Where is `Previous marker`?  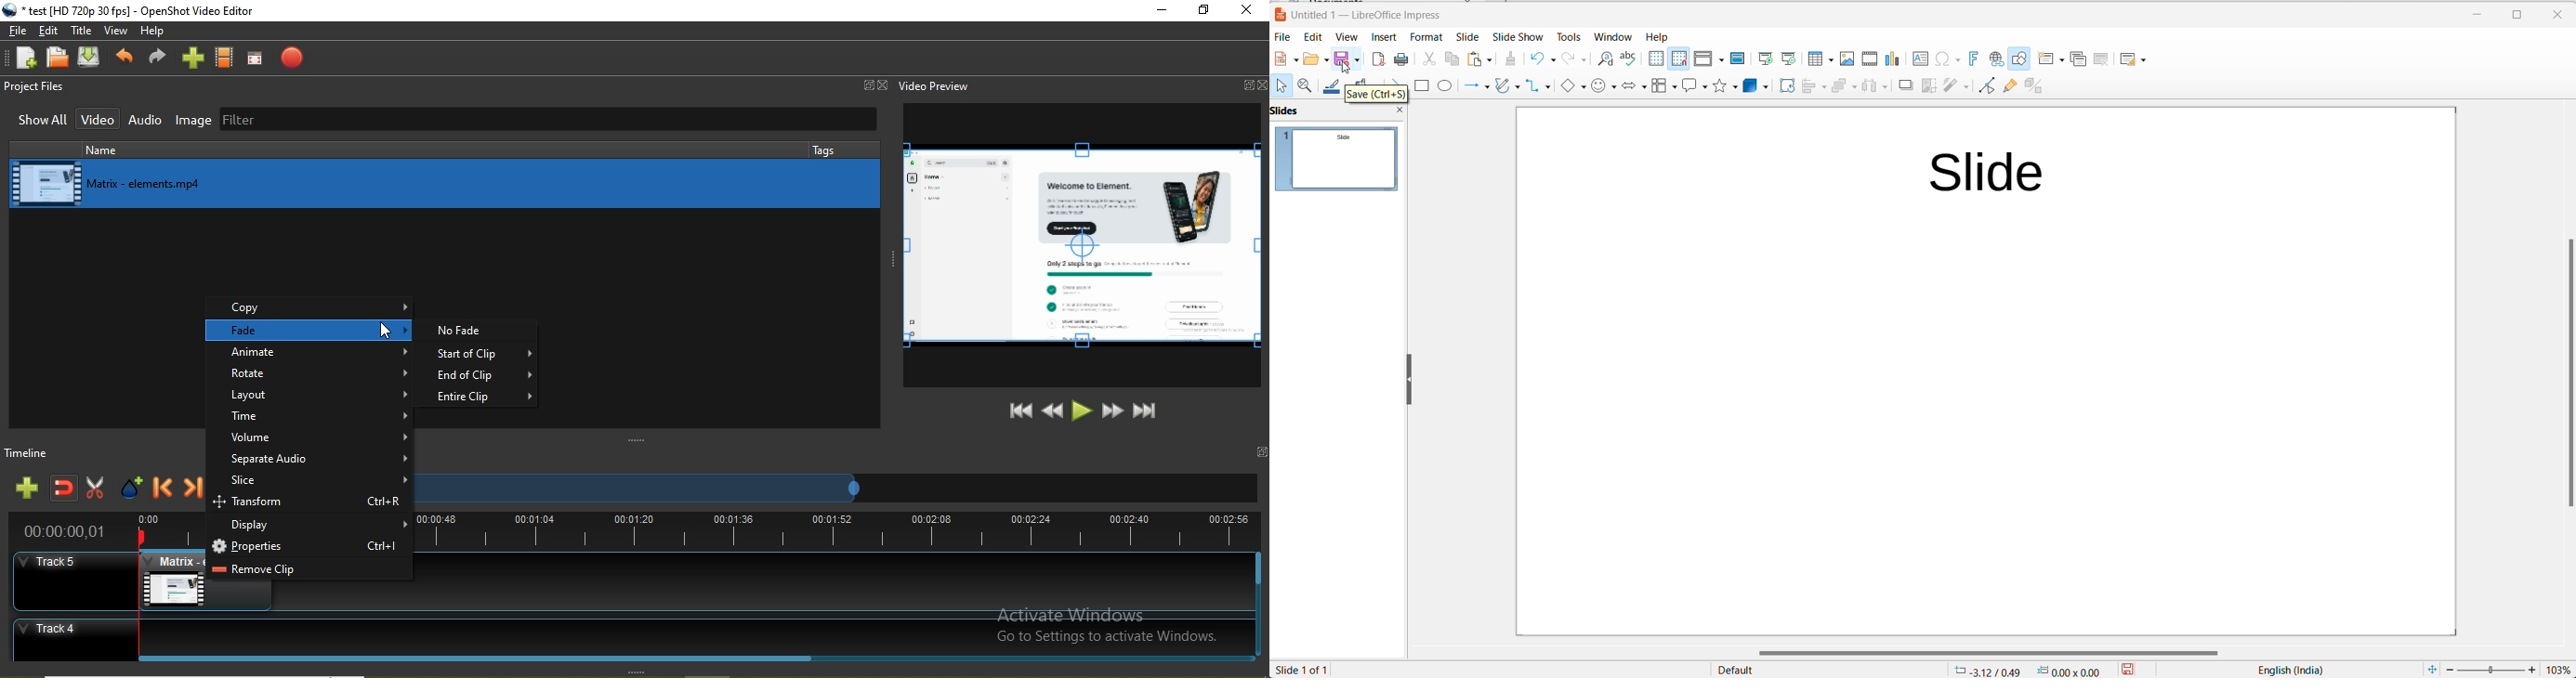
Previous marker is located at coordinates (164, 491).